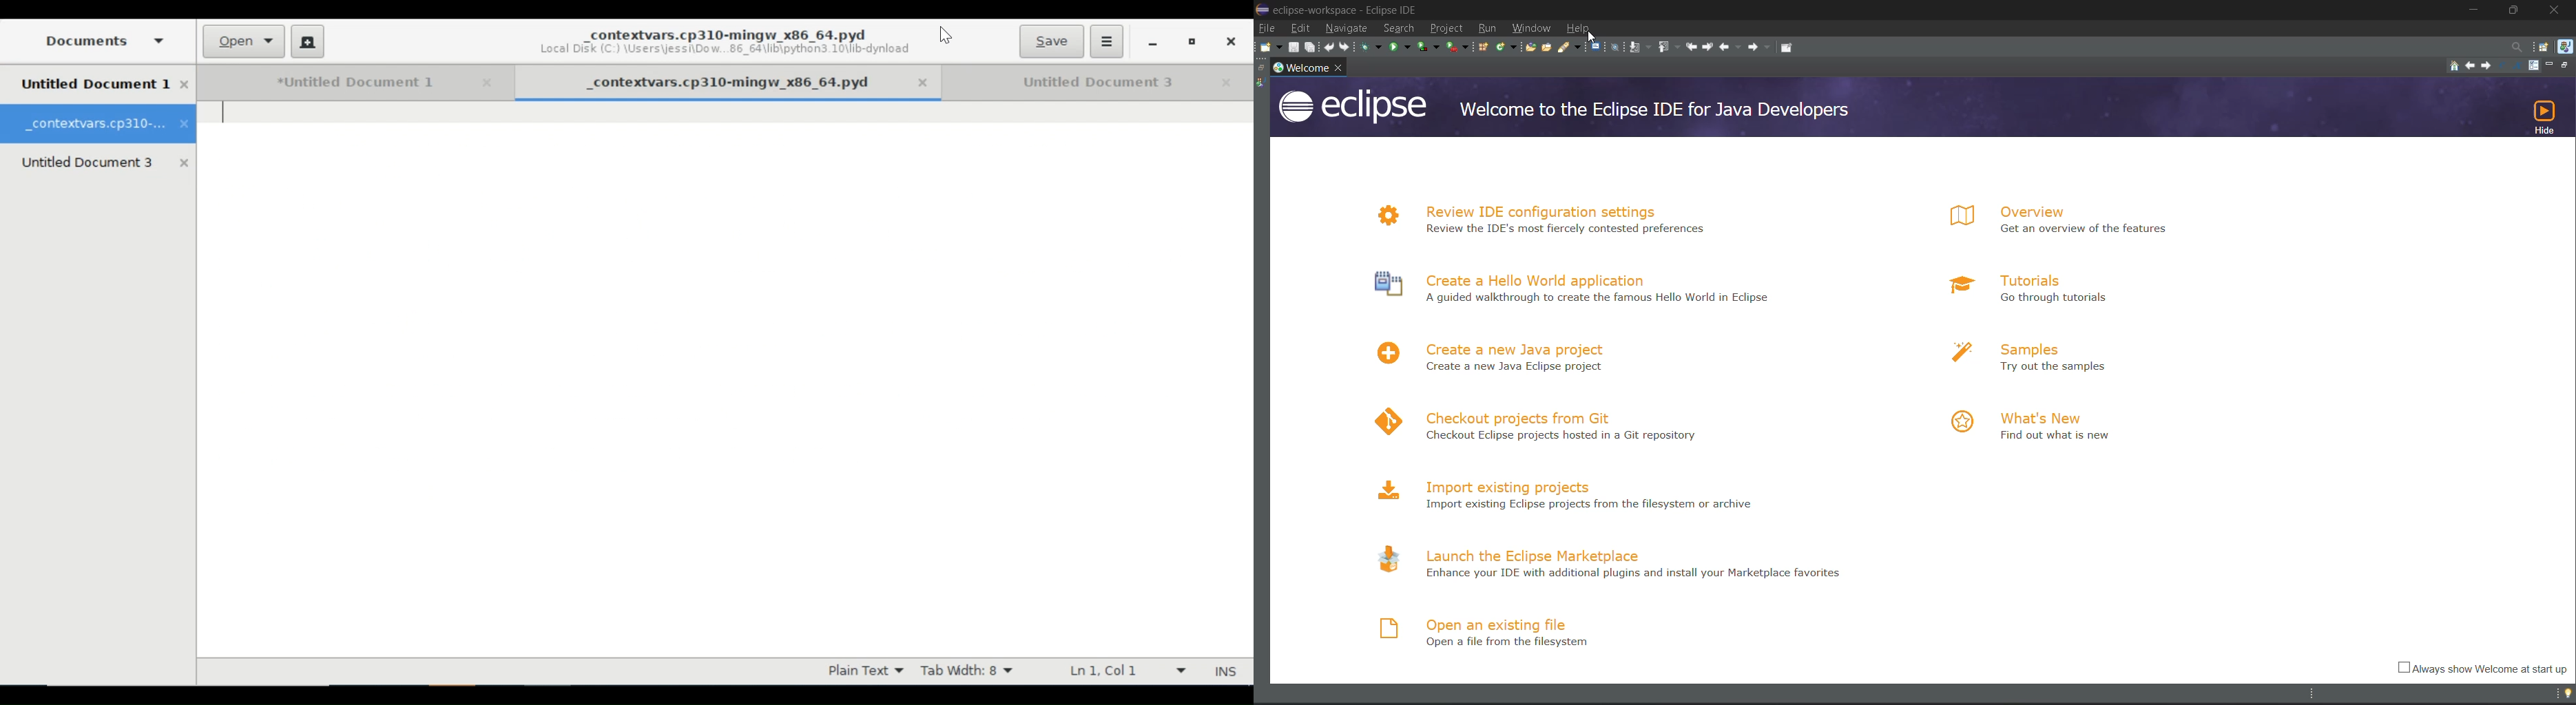  I want to click on Tab Width, so click(971, 671).